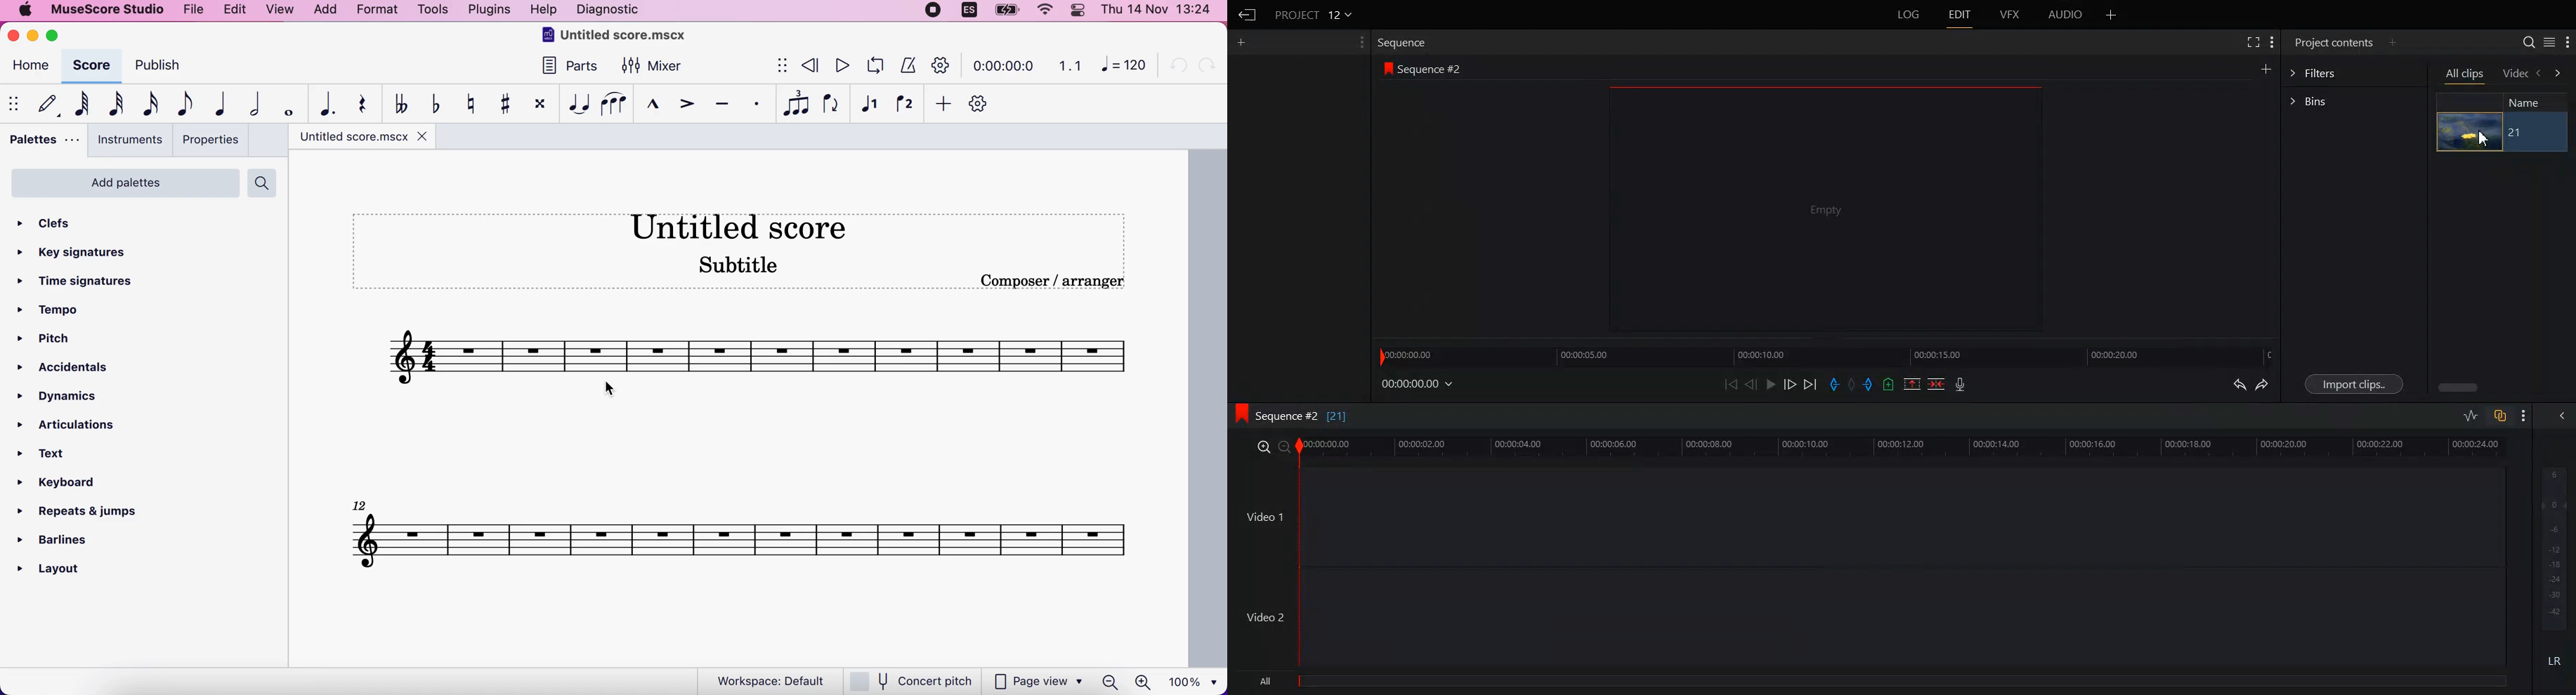  Describe the element at coordinates (128, 141) in the screenshot. I see `instruments` at that location.